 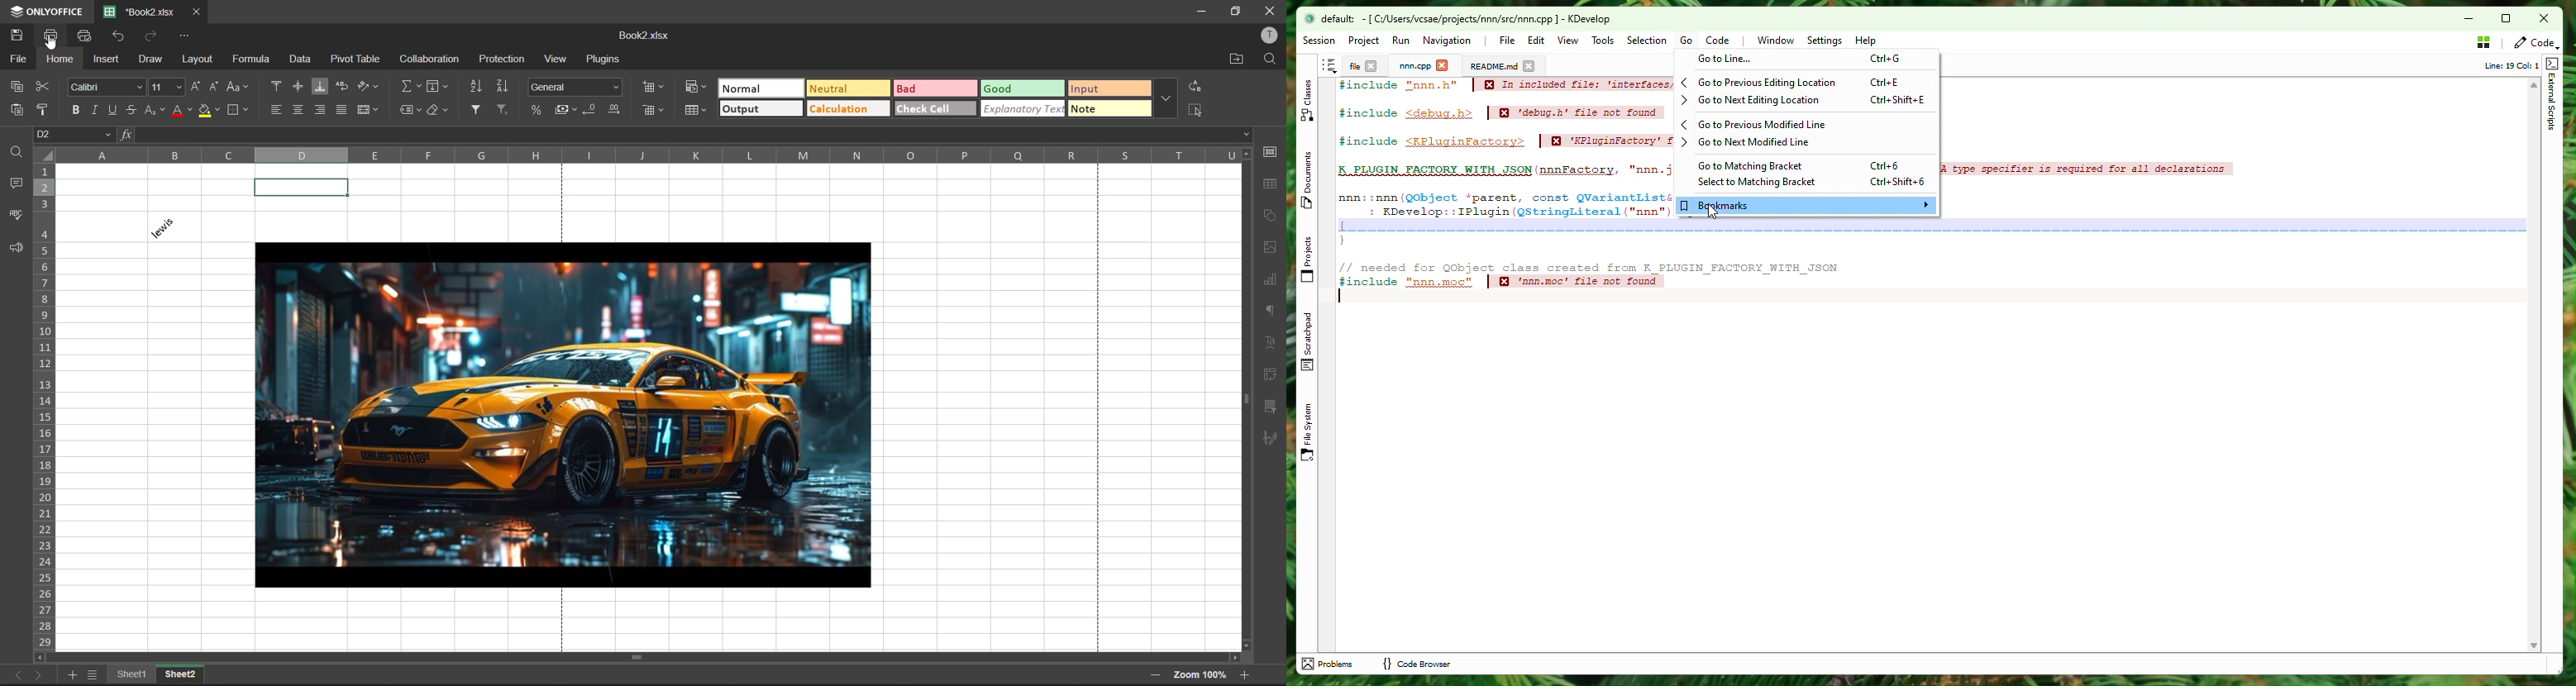 What do you see at coordinates (18, 111) in the screenshot?
I see `paste` at bounding box center [18, 111].